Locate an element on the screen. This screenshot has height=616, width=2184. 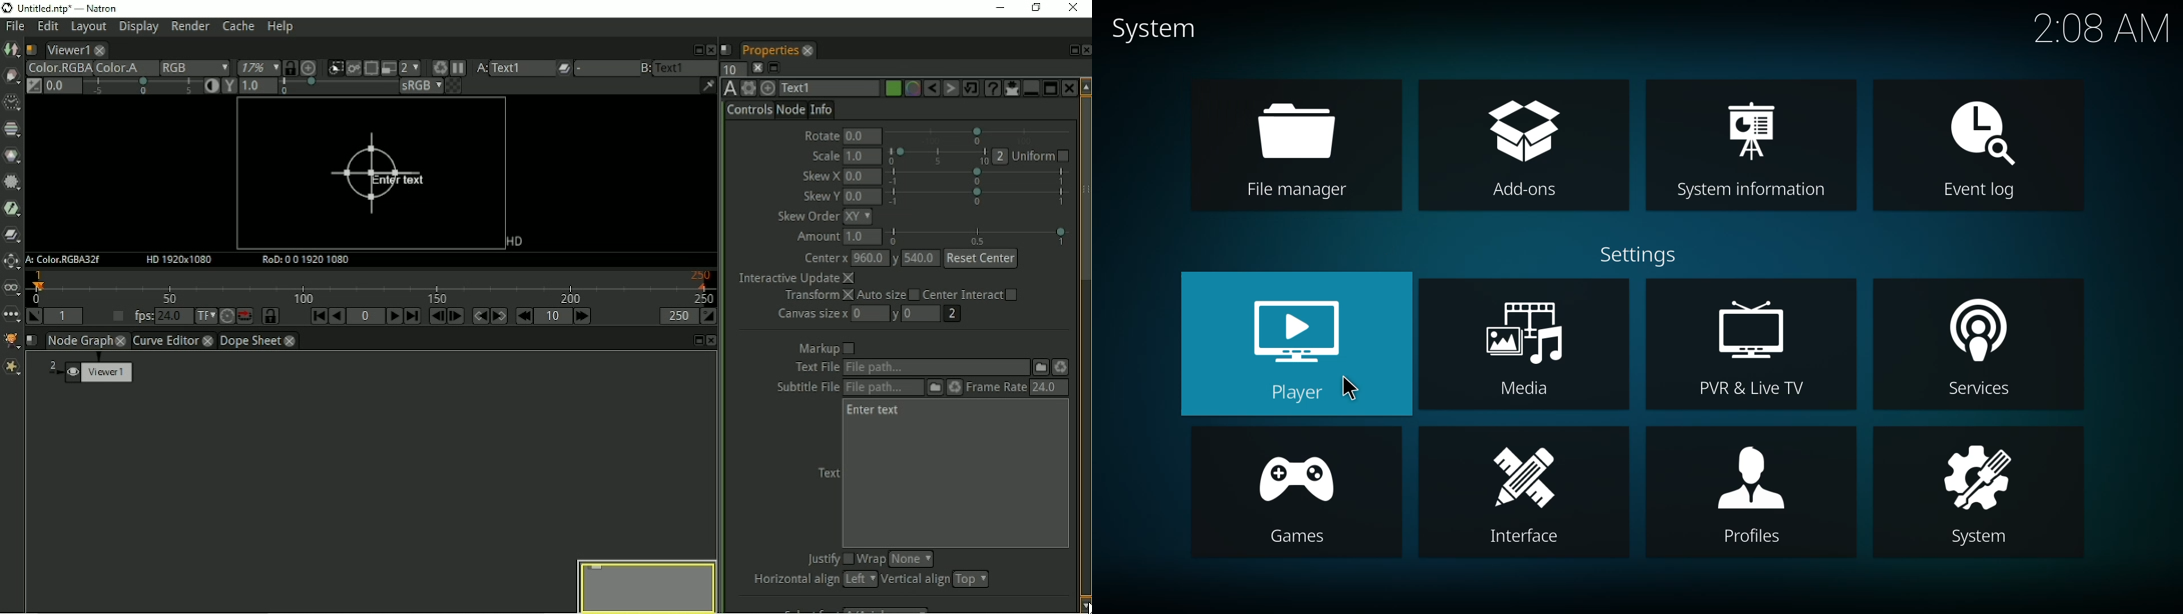
player is located at coordinates (1302, 345).